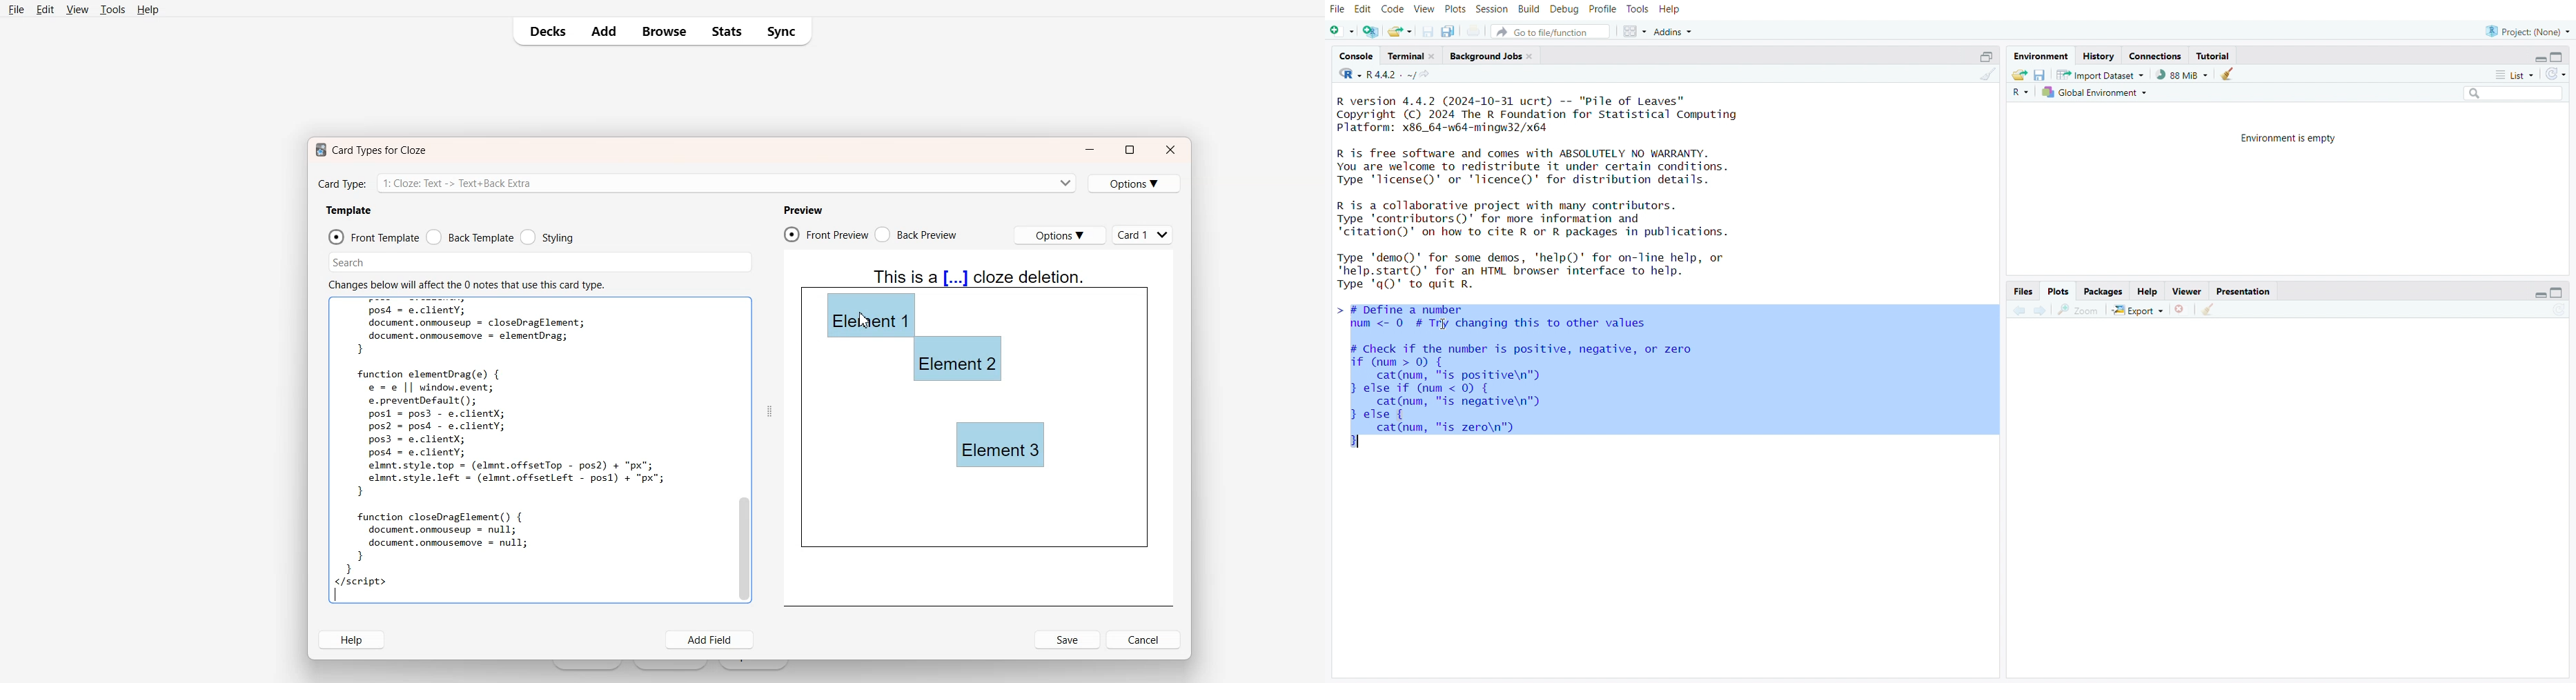 The width and height of the screenshot is (2576, 700). Describe the element at coordinates (77, 9) in the screenshot. I see `View` at that location.